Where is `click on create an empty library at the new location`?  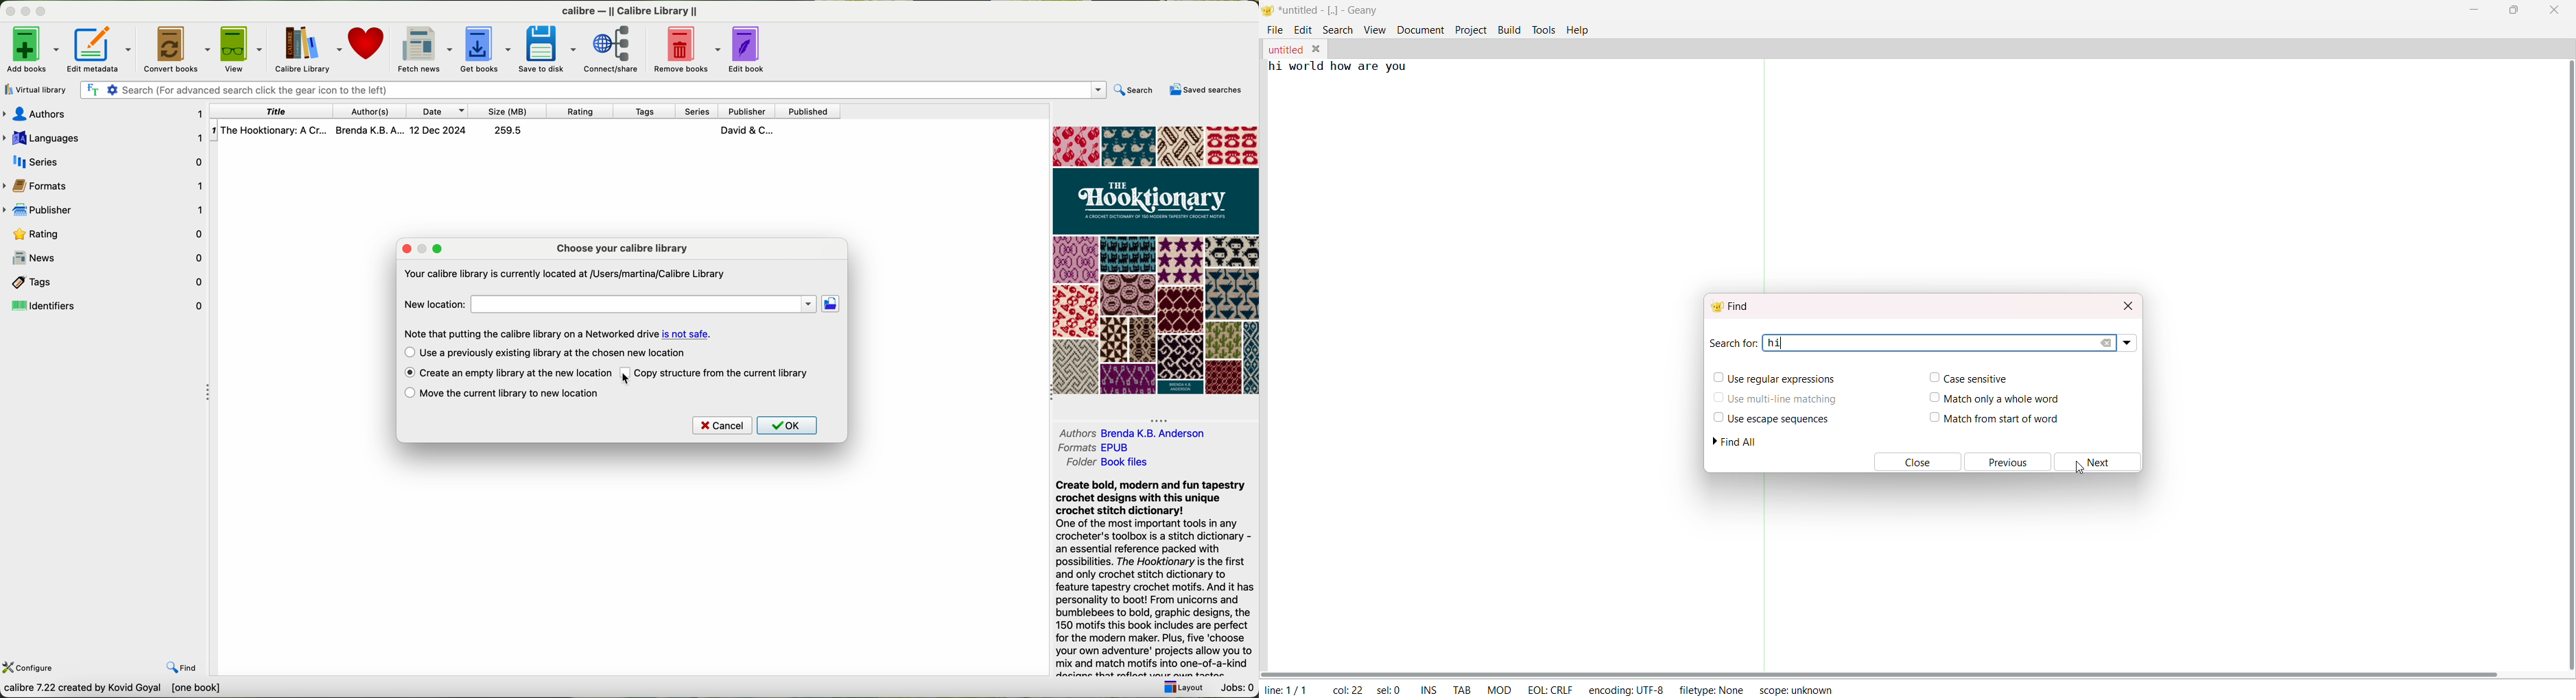 click on create an empty library at the new location is located at coordinates (517, 374).